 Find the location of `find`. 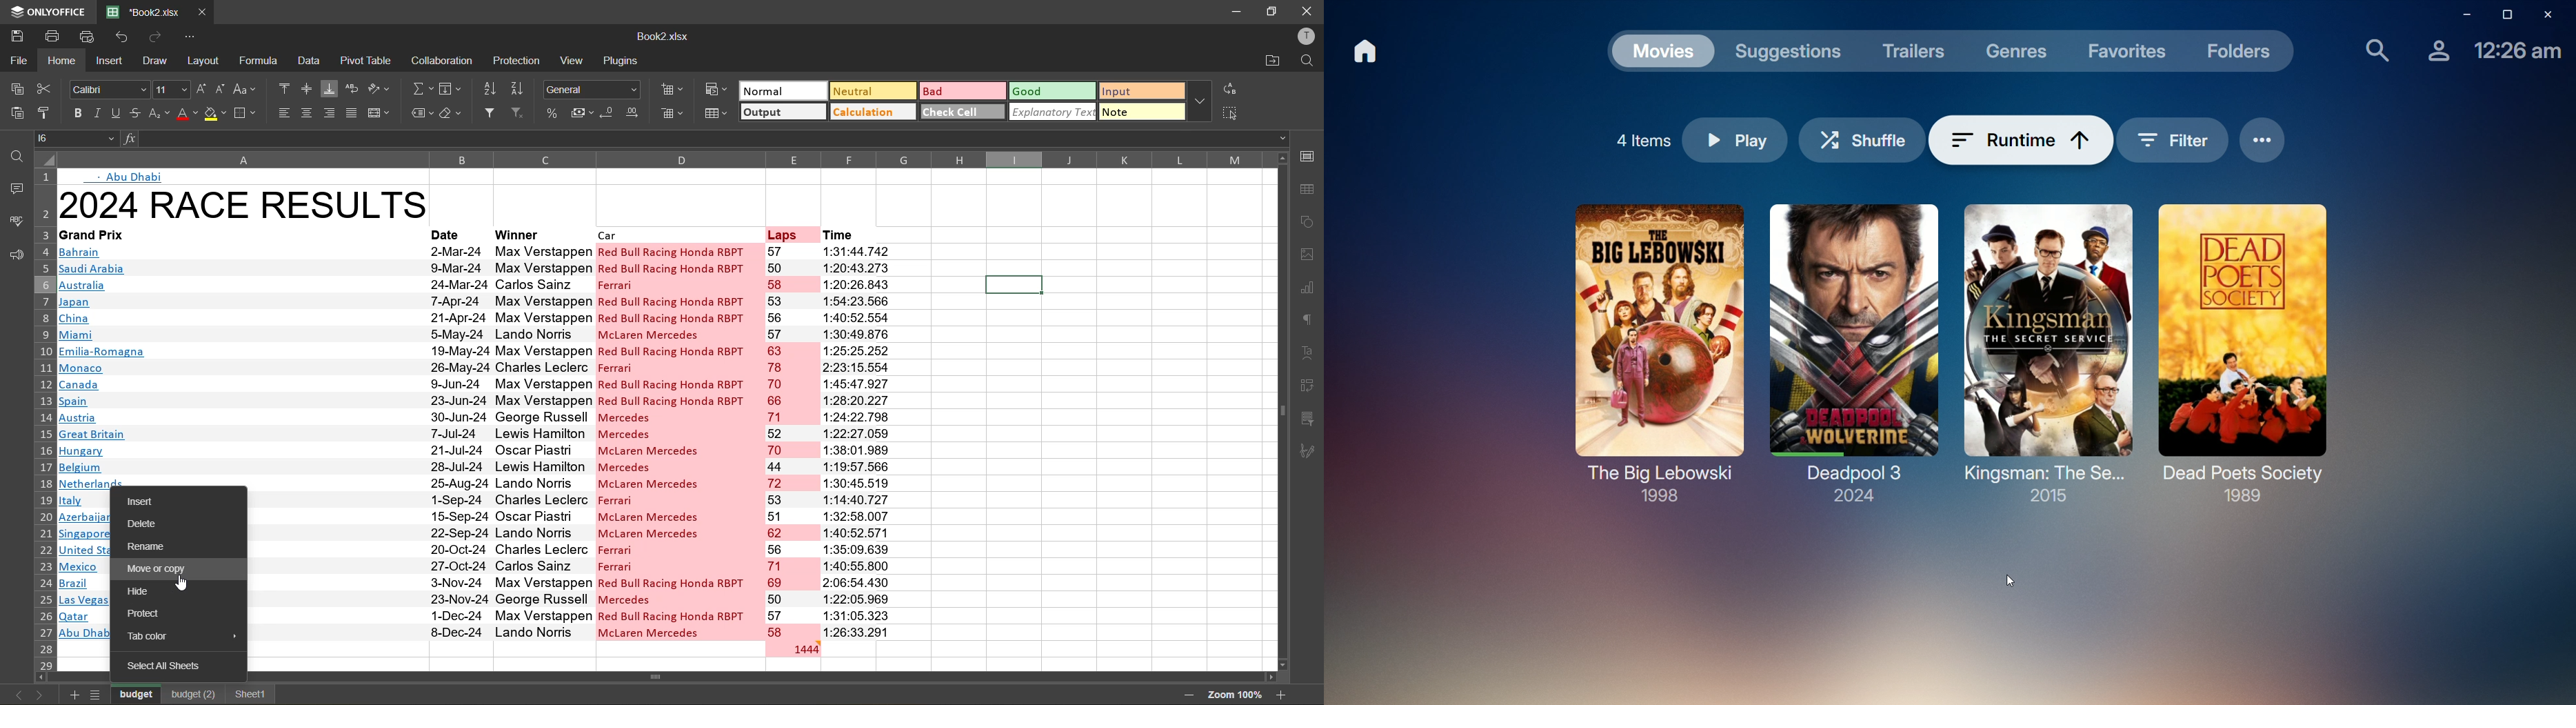

find is located at coordinates (14, 157).